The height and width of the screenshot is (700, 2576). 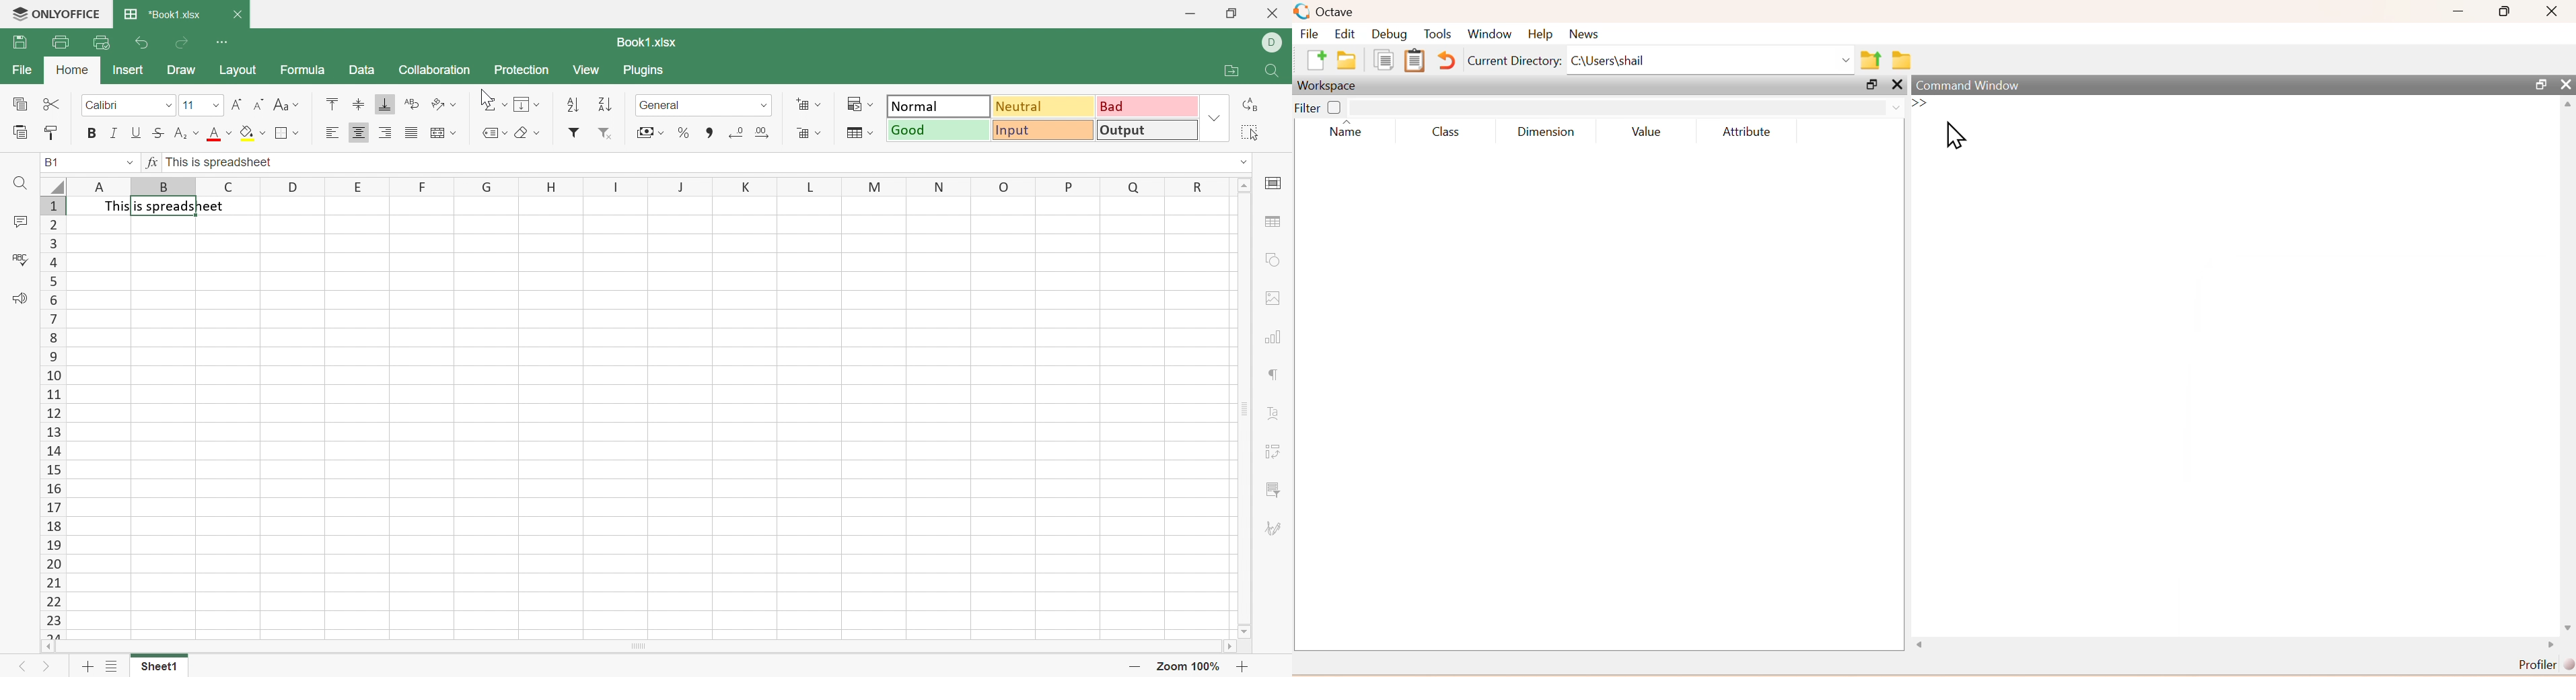 I want to click on General, so click(x=661, y=104).